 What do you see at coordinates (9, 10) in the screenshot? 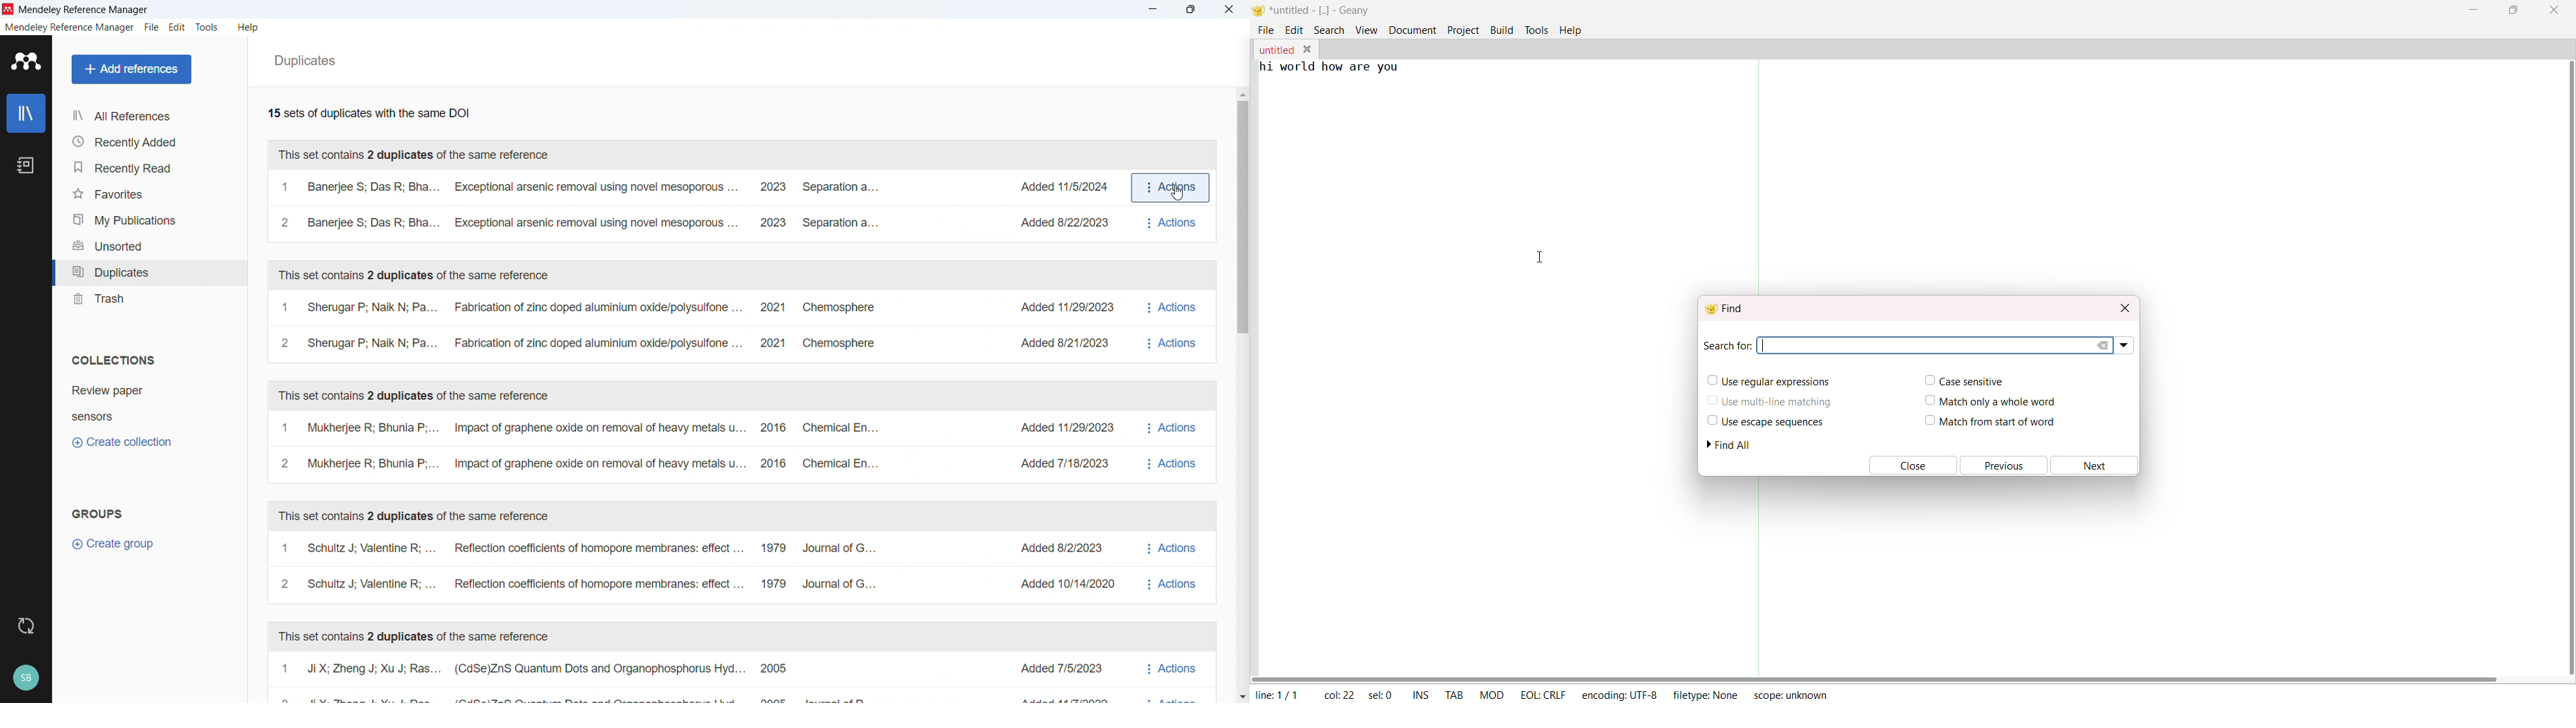
I see `Logo ` at bounding box center [9, 10].